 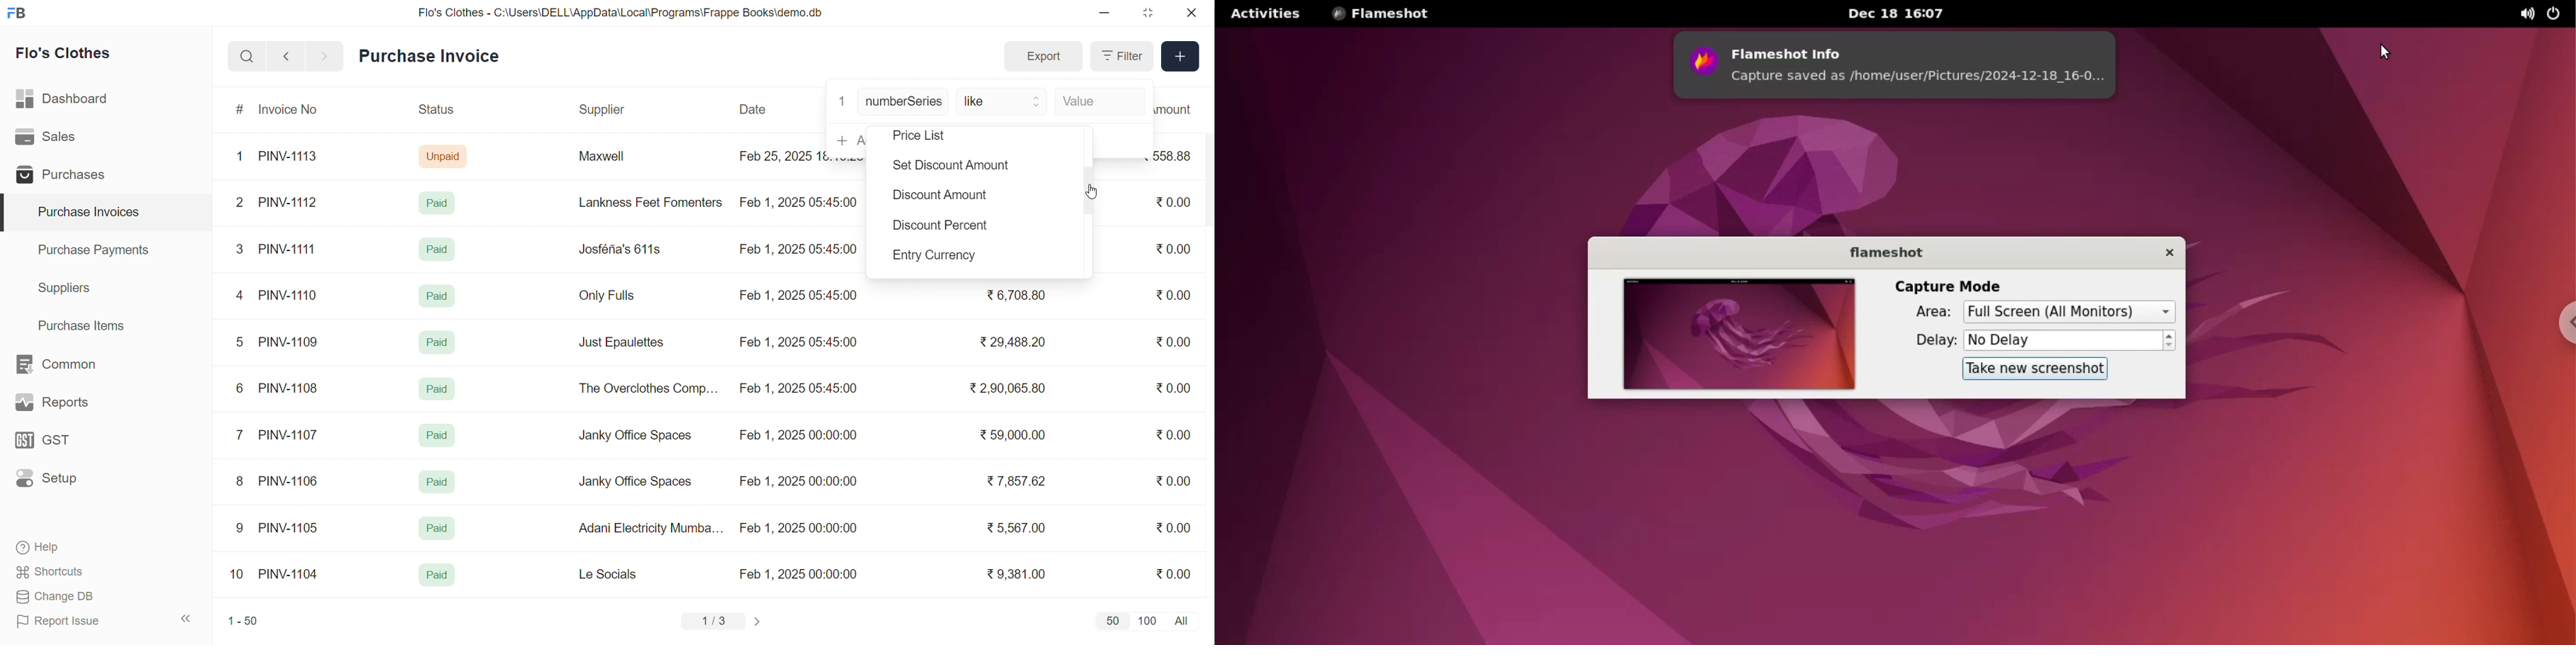 What do you see at coordinates (78, 548) in the screenshot?
I see `Help` at bounding box center [78, 548].